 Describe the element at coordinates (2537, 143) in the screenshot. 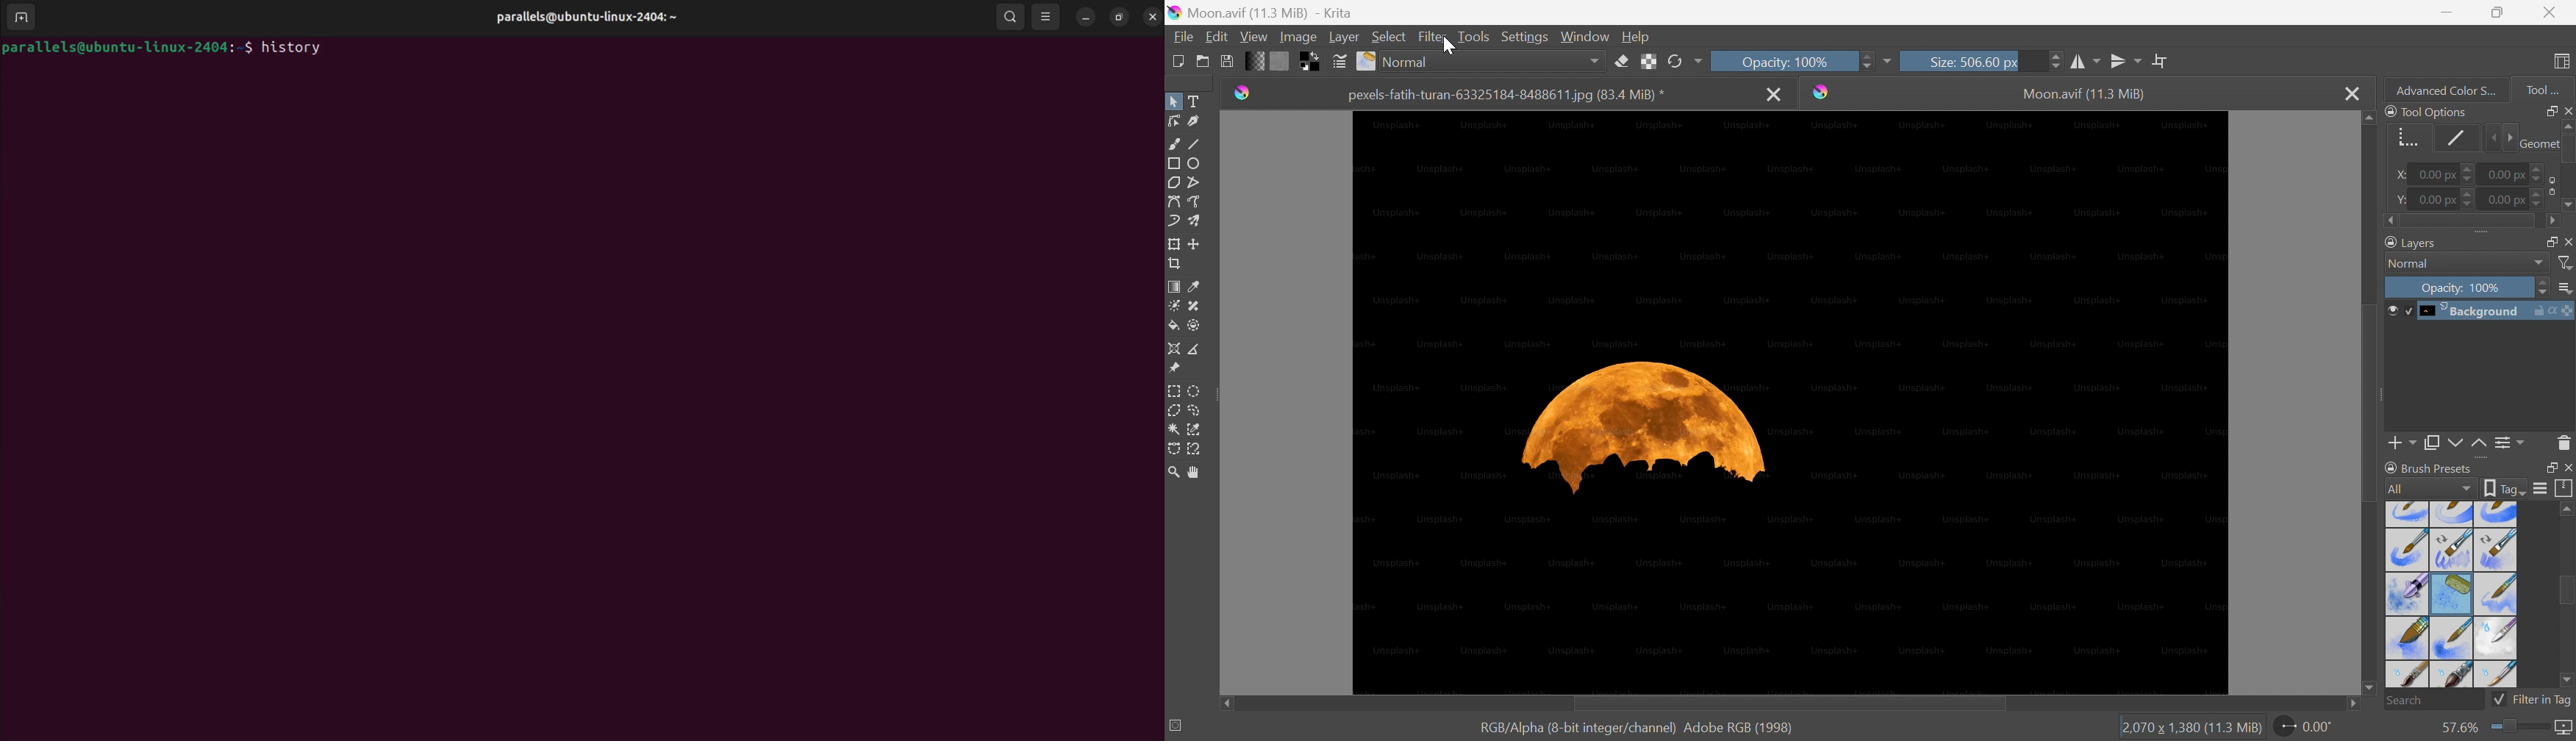

I see `Geometry` at that location.